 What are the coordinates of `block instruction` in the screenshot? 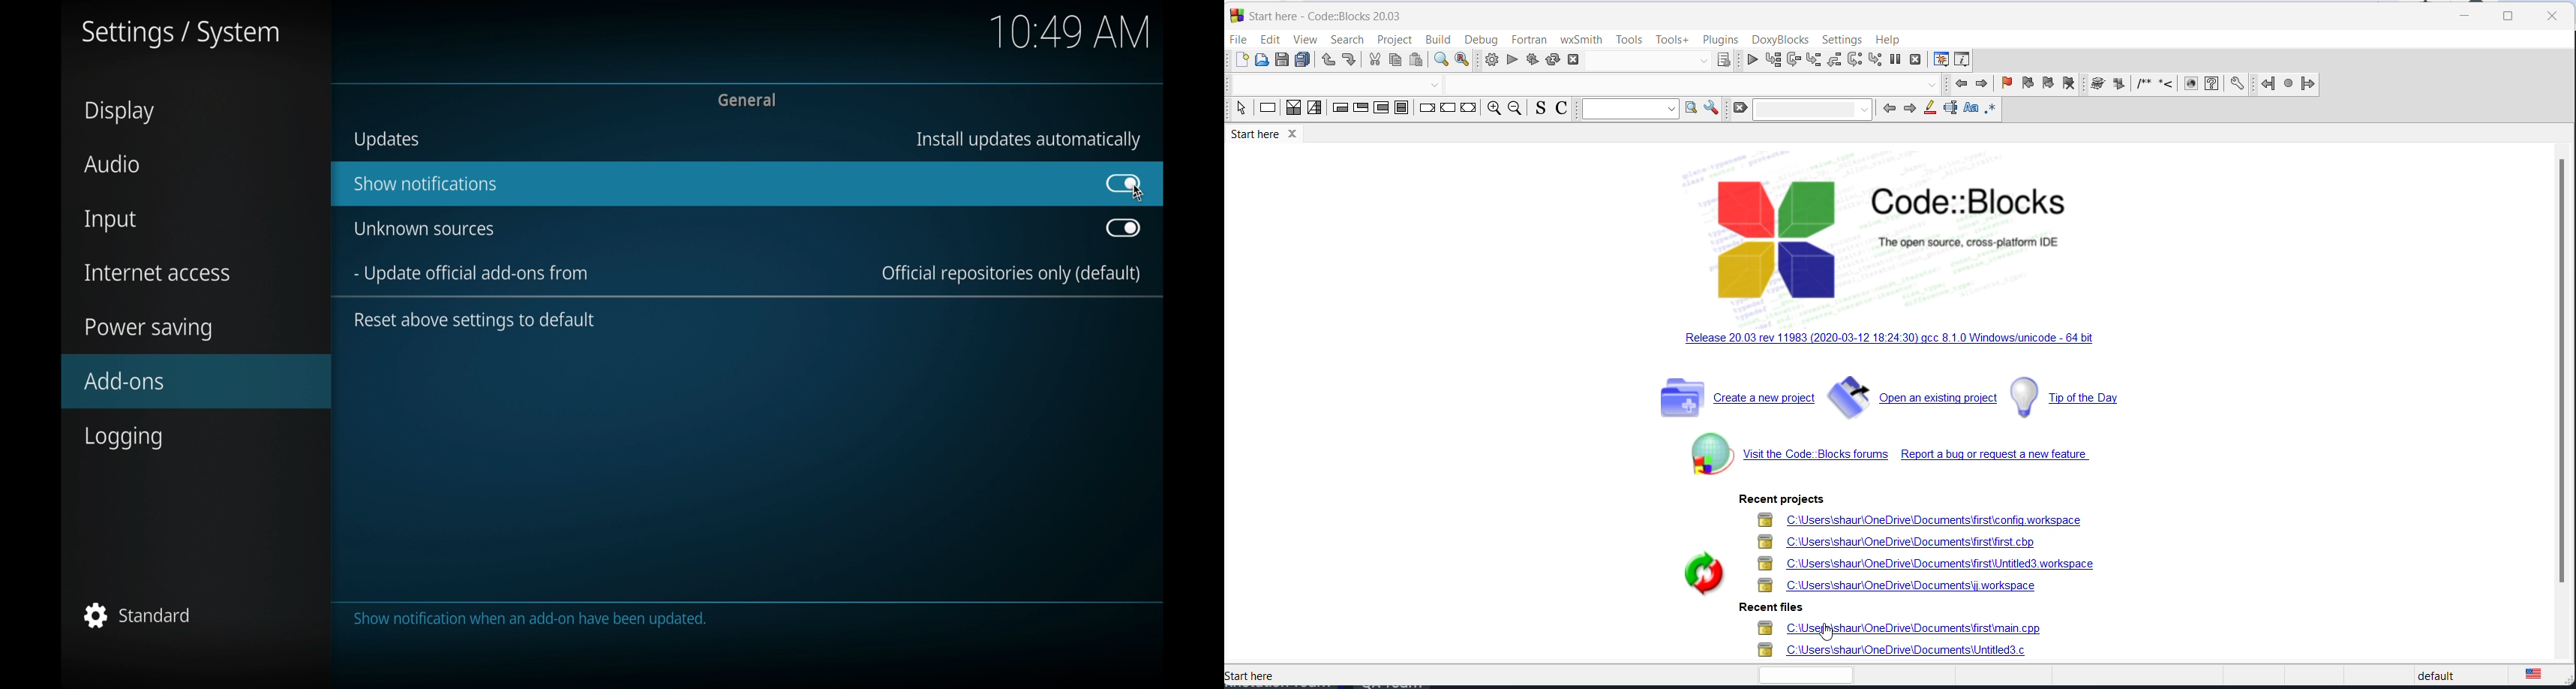 It's located at (1402, 108).